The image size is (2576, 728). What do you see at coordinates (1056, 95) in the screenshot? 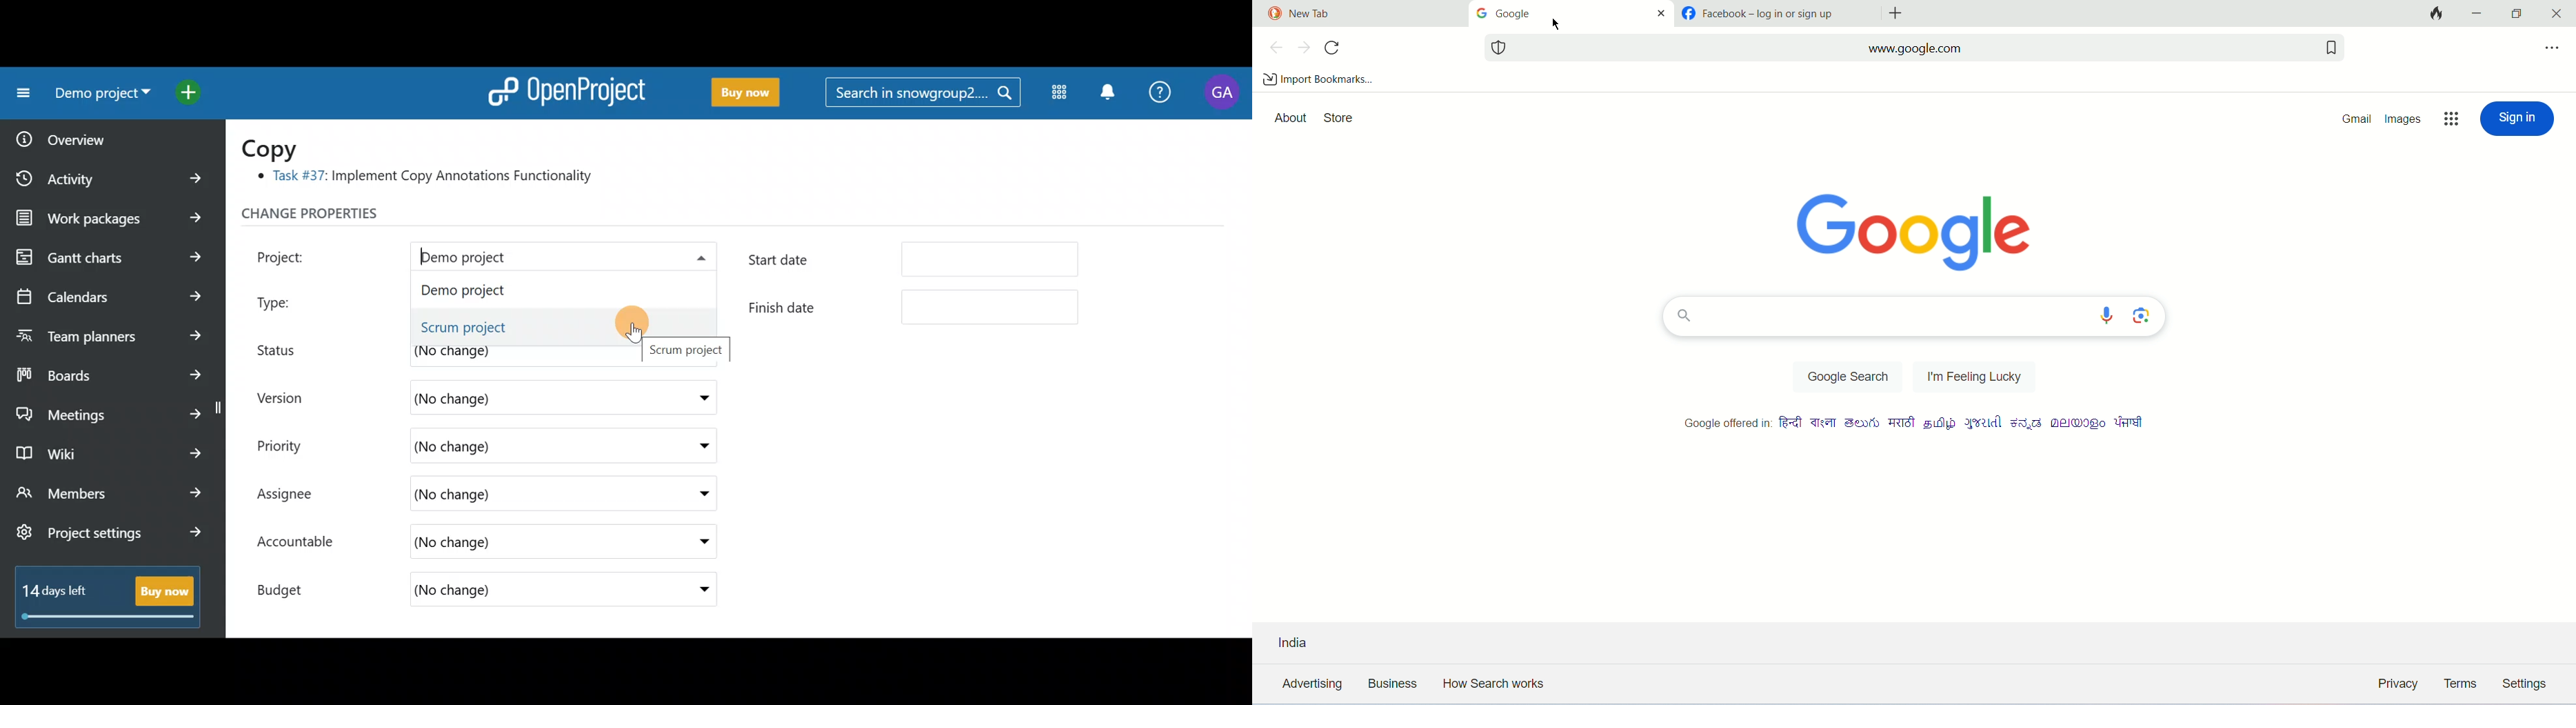
I see `Modules` at bounding box center [1056, 95].